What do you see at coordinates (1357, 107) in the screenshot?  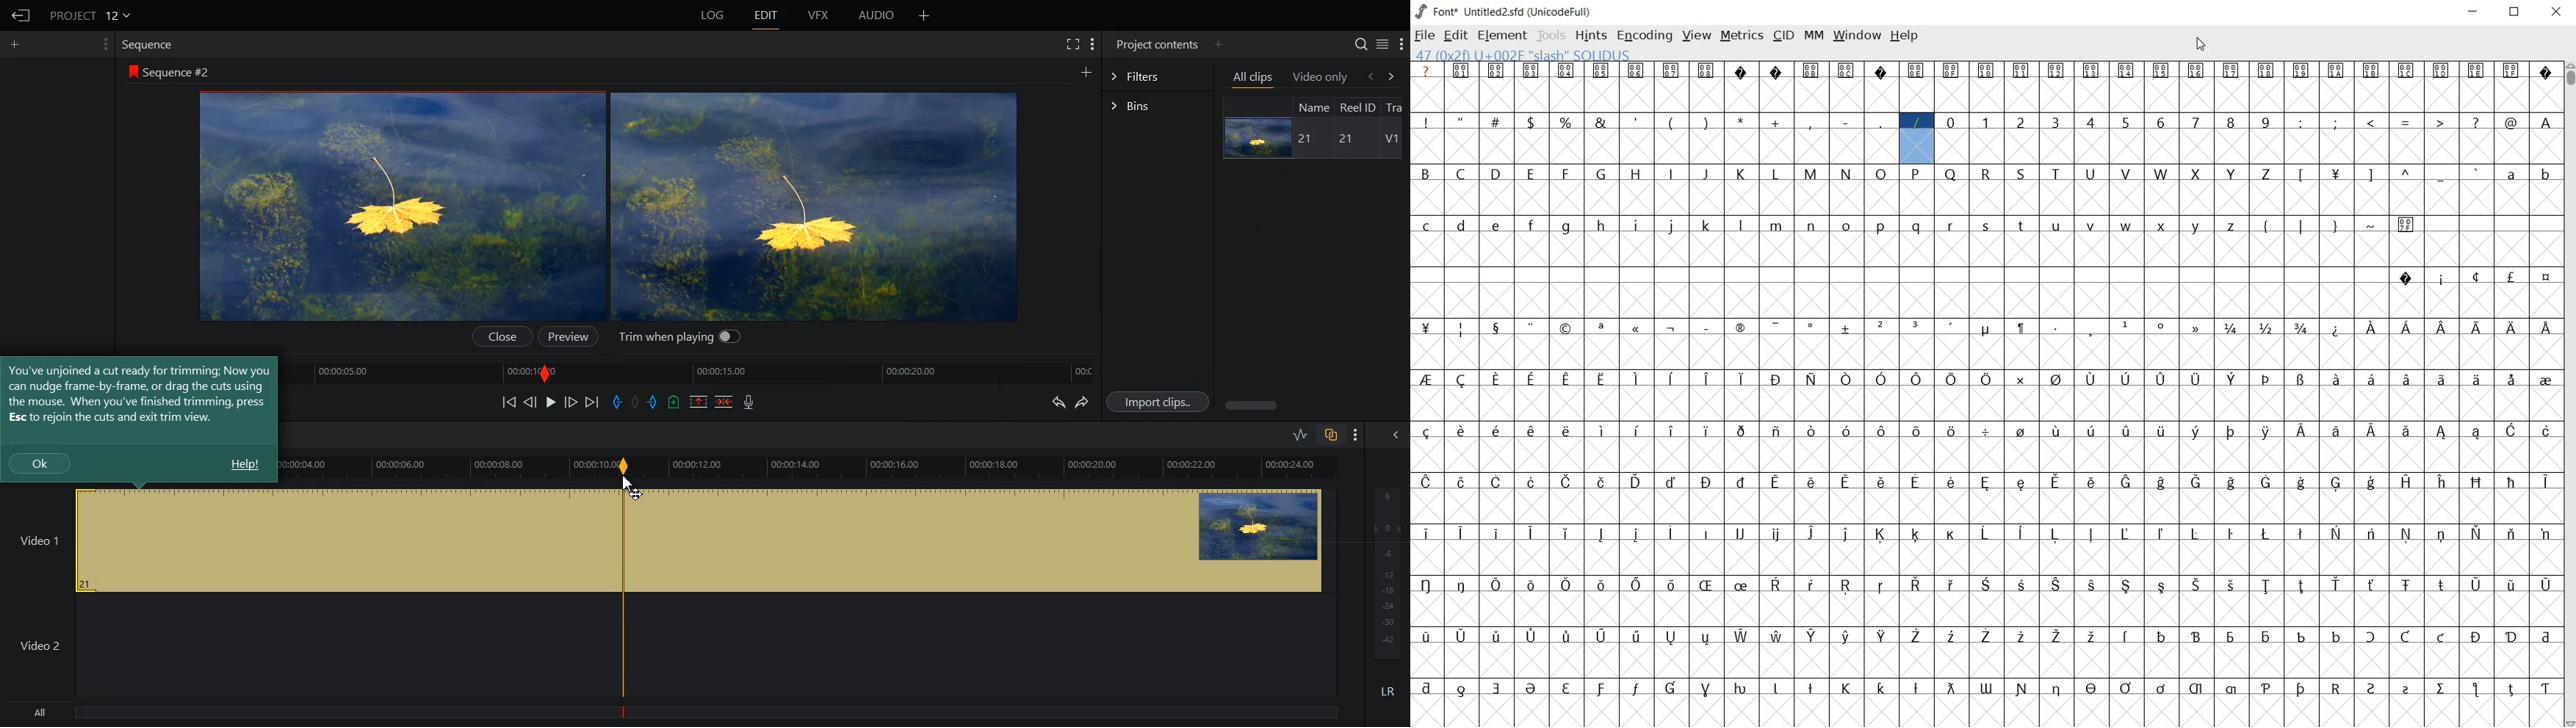 I see `Reel ID` at bounding box center [1357, 107].